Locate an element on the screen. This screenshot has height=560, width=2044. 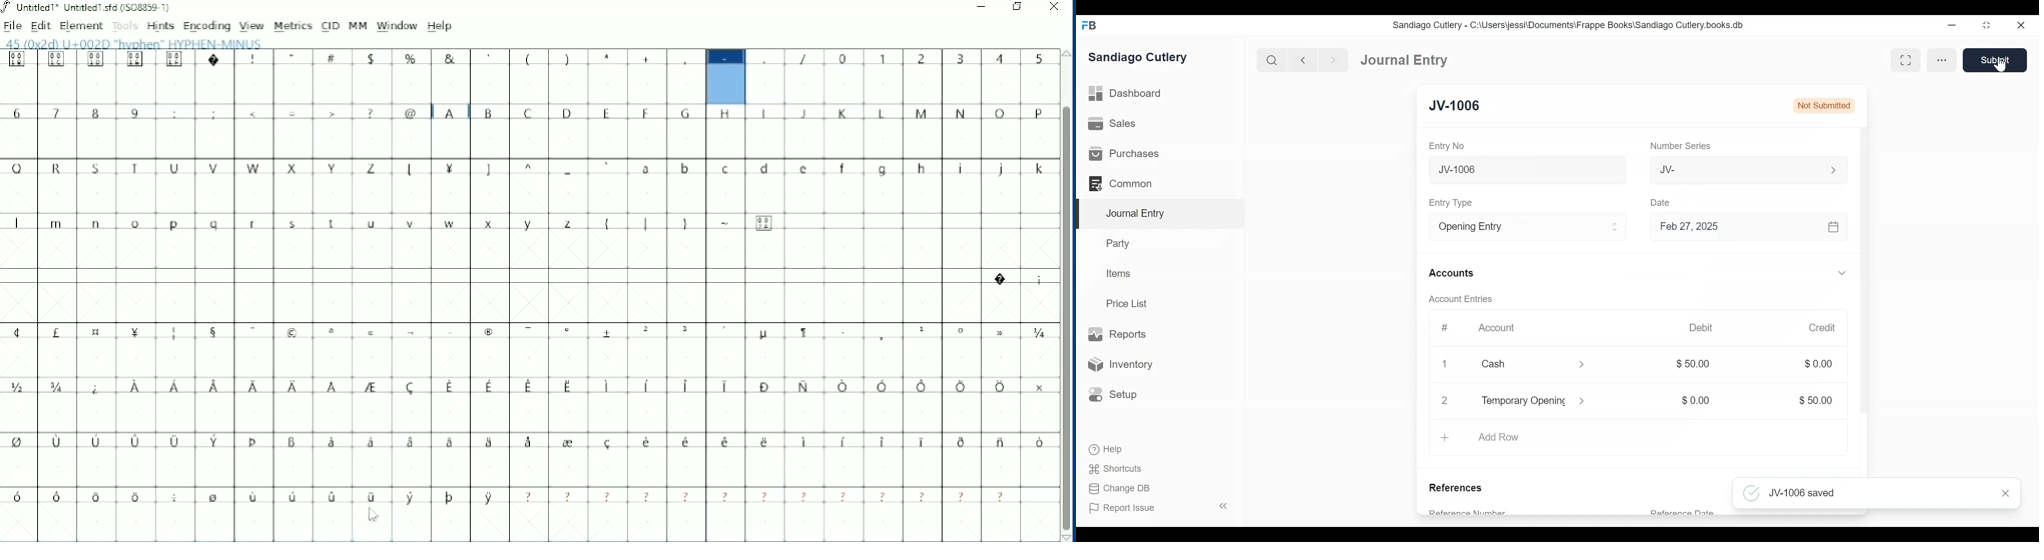
Commons is located at coordinates (1120, 183).